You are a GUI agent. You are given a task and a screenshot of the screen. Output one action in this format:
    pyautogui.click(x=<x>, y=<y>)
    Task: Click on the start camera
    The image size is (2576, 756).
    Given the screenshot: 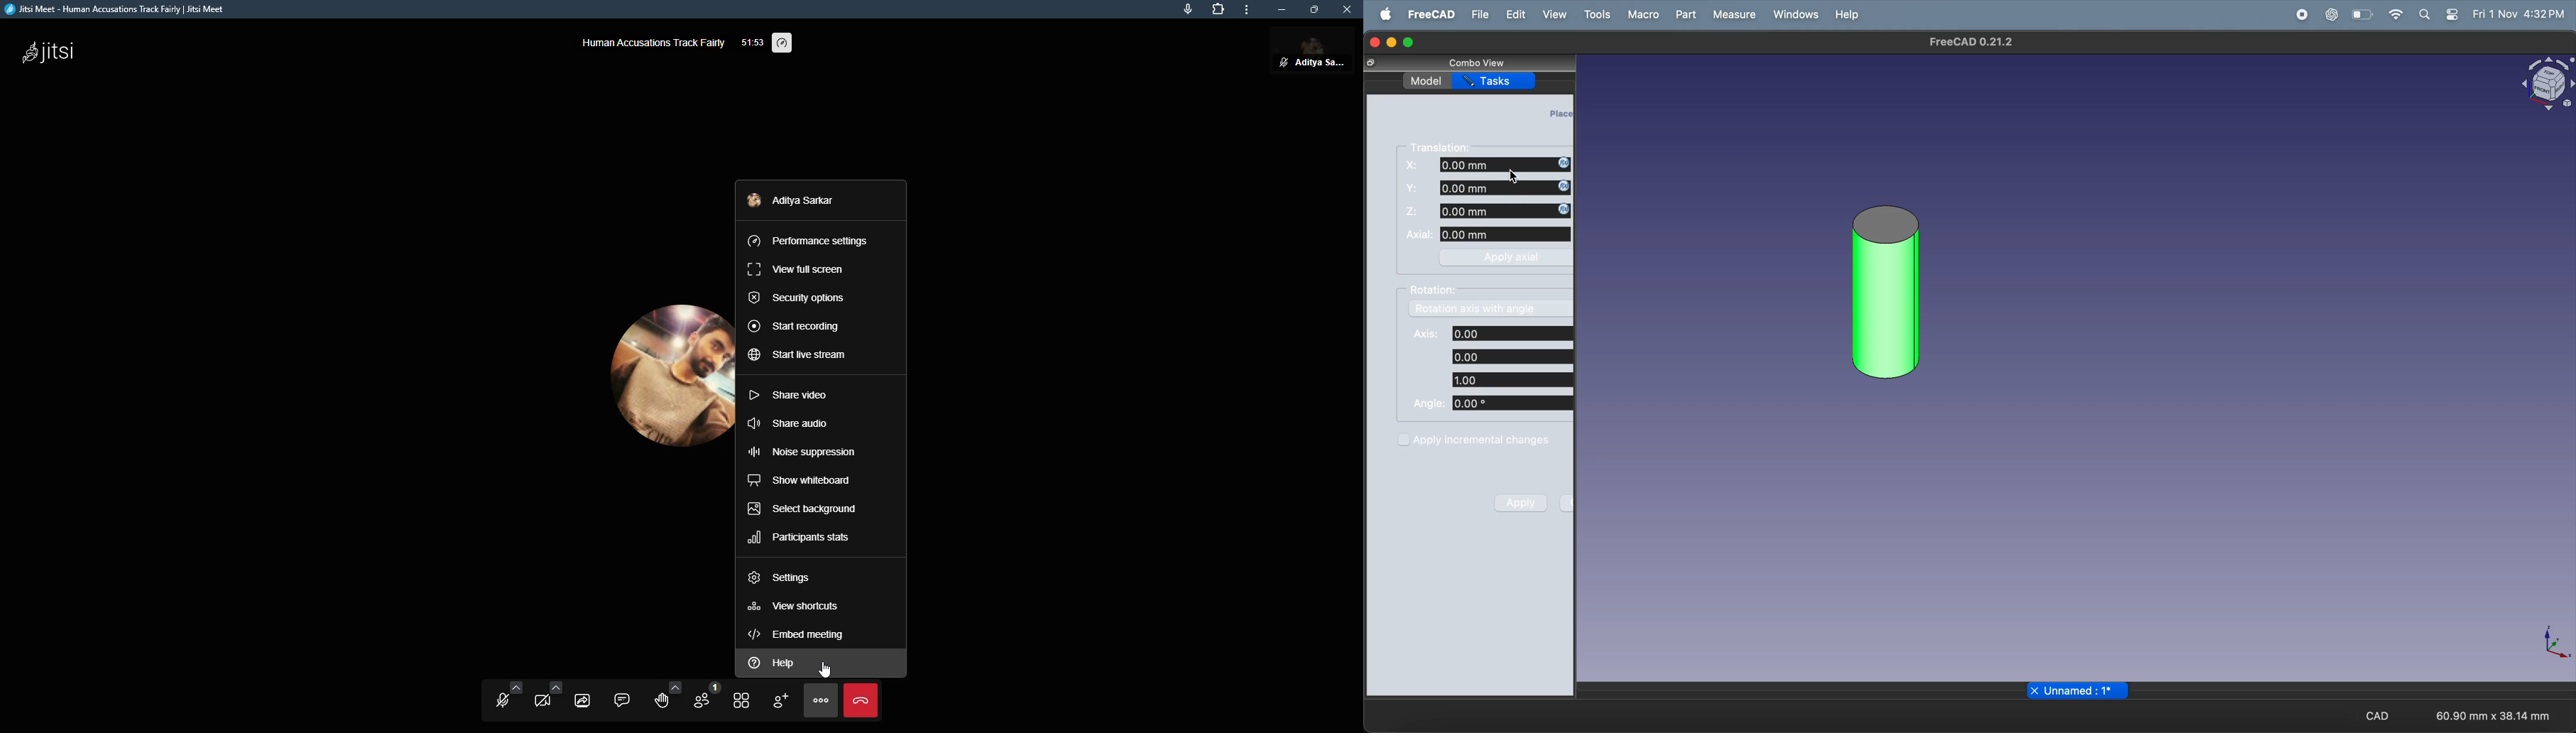 What is the action you would take?
    pyautogui.click(x=543, y=698)
    